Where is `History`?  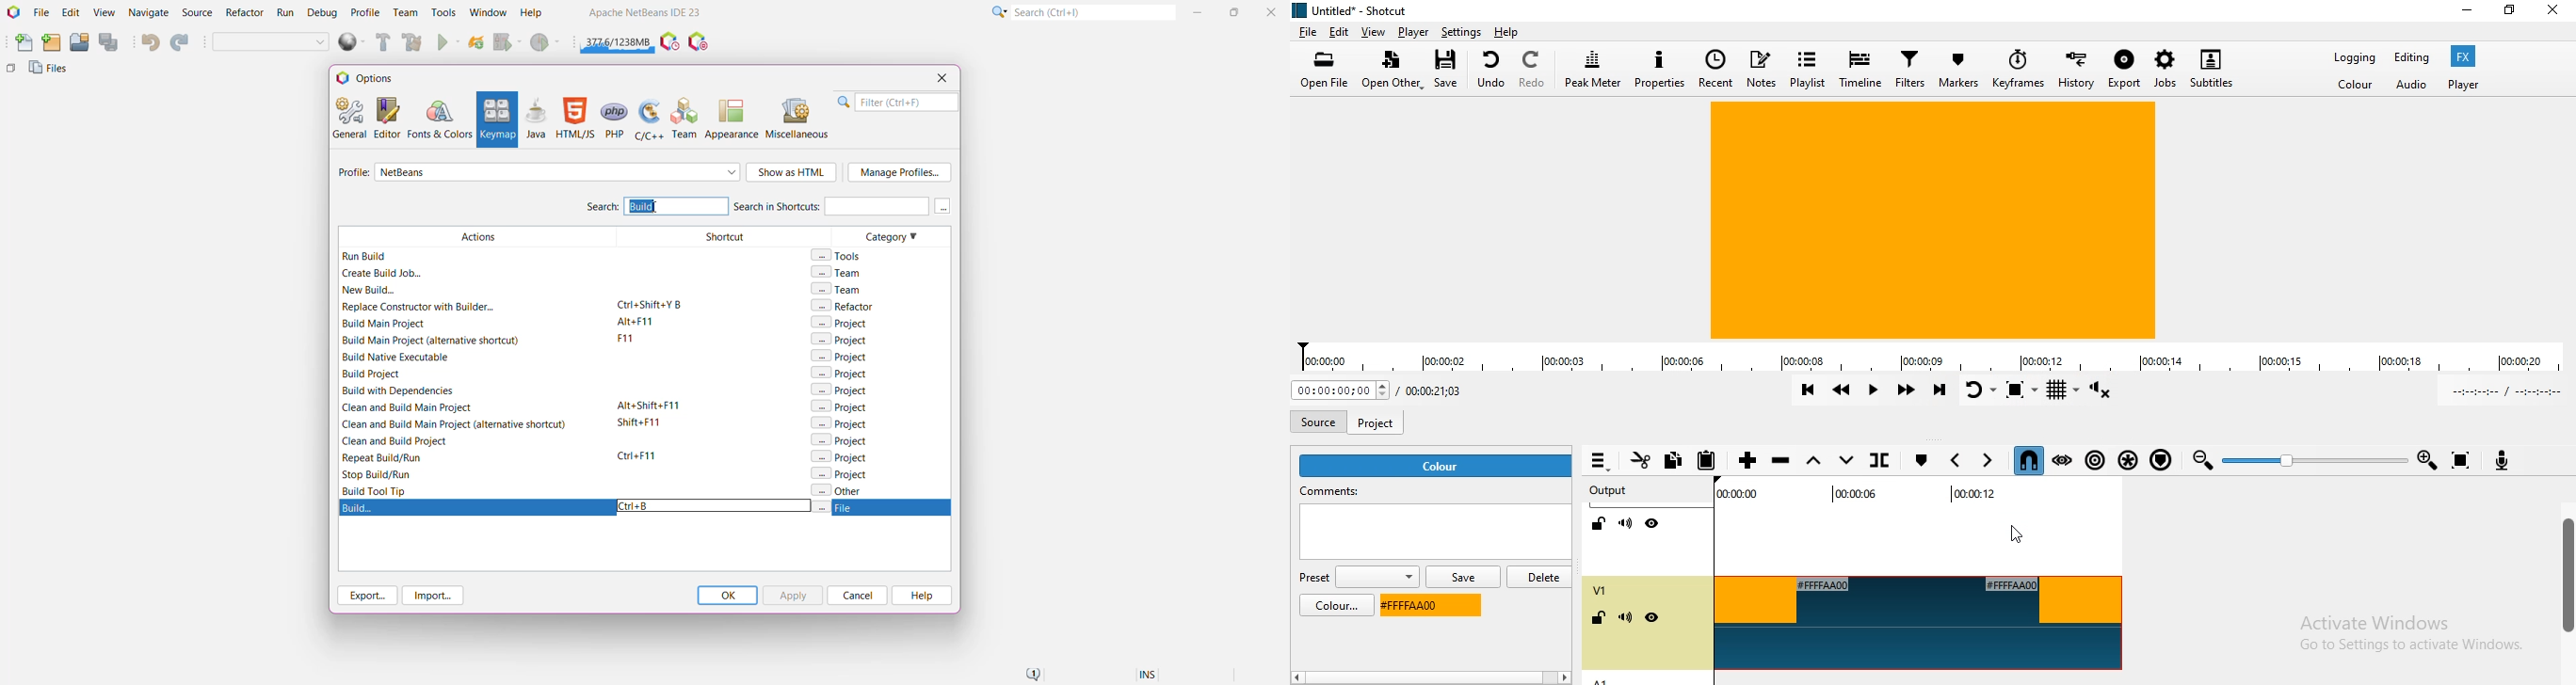
History is located at coordinates (2078, 70).